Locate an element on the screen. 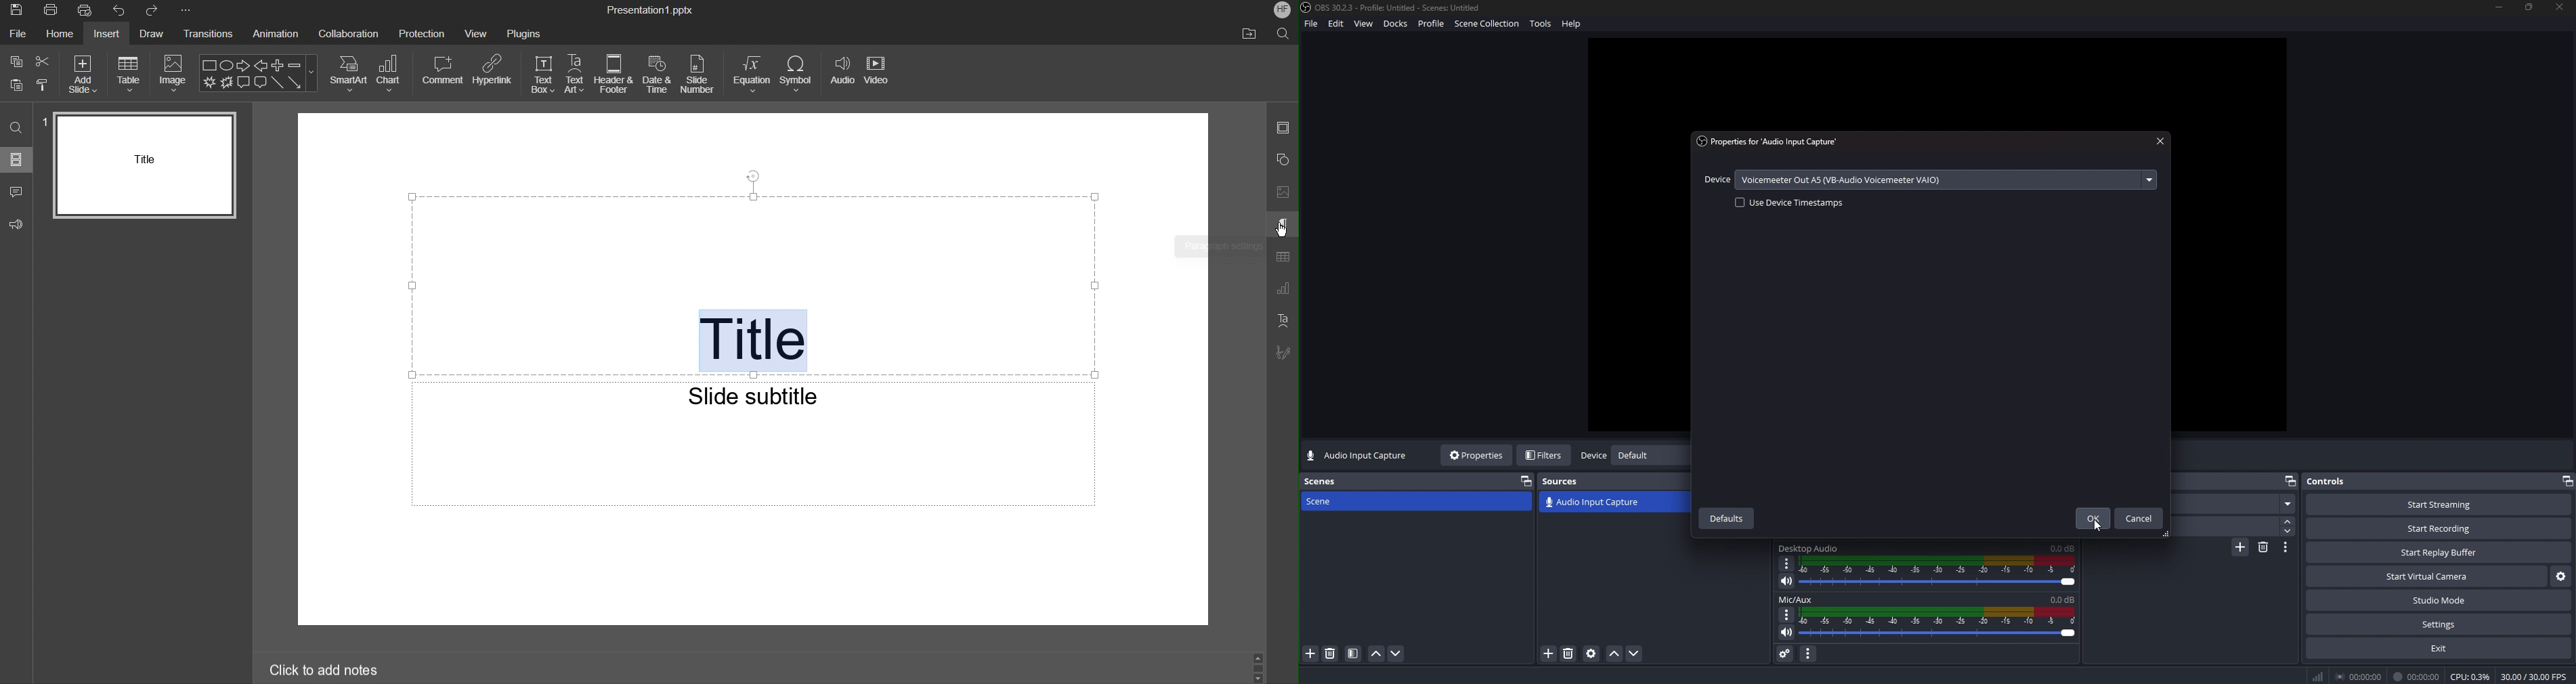  options is located at coordinates (1787, 563).